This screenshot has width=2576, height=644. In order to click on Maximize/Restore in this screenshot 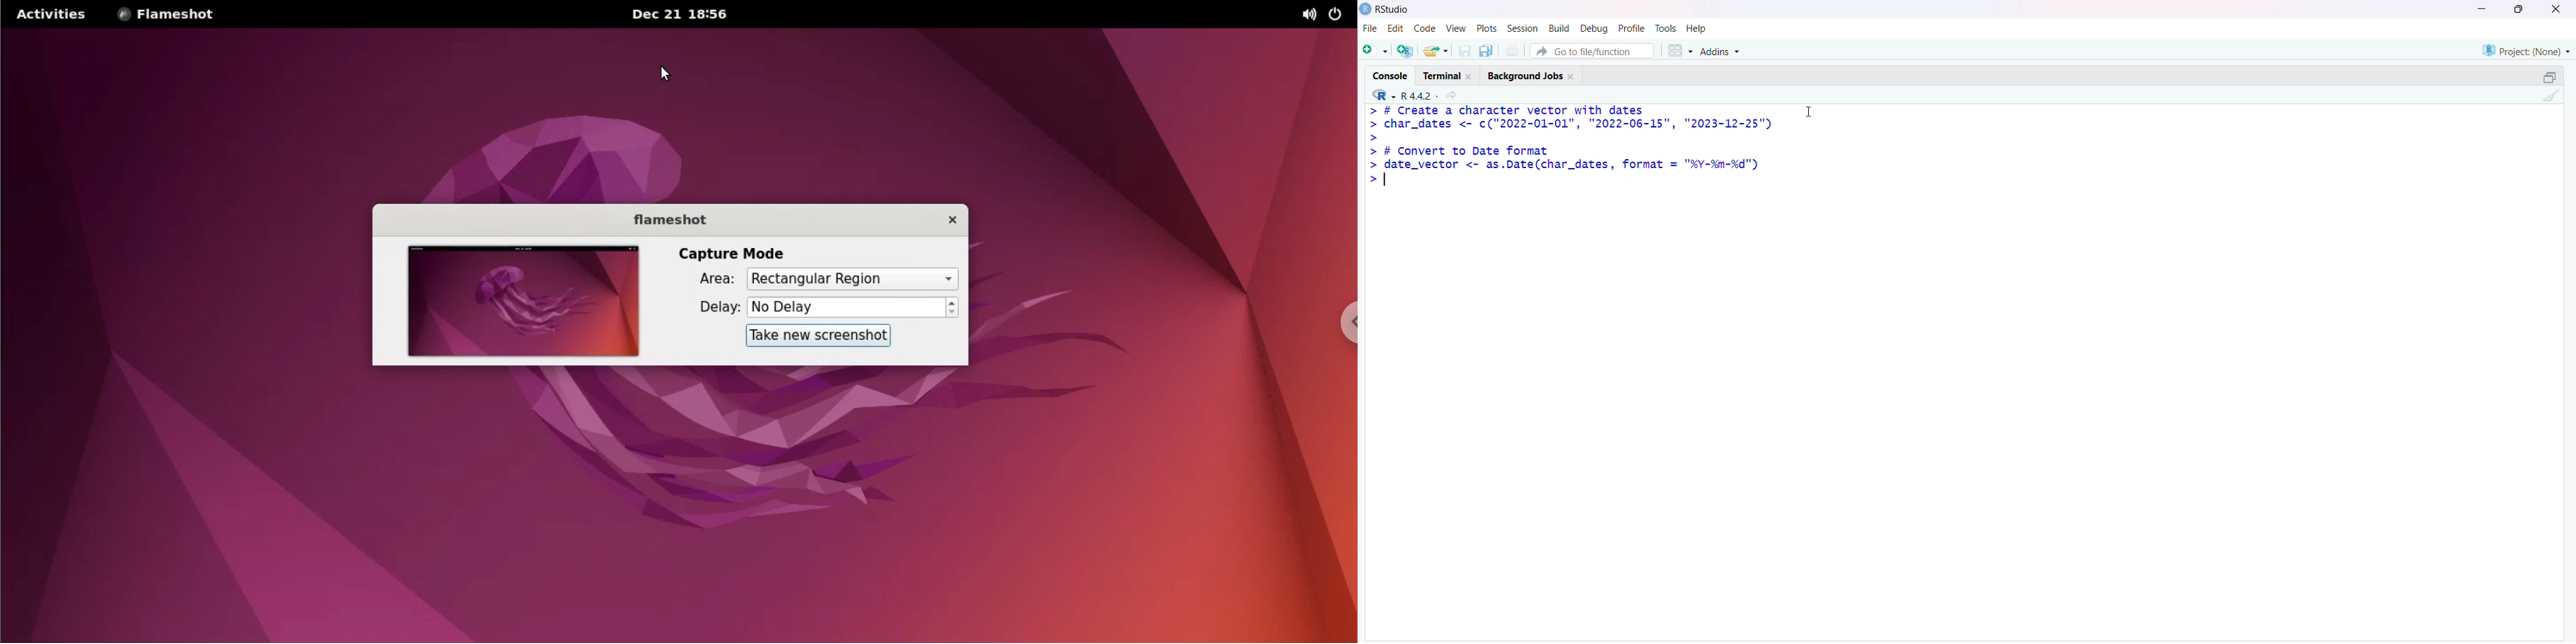, I will do `click(2549, 76)`.